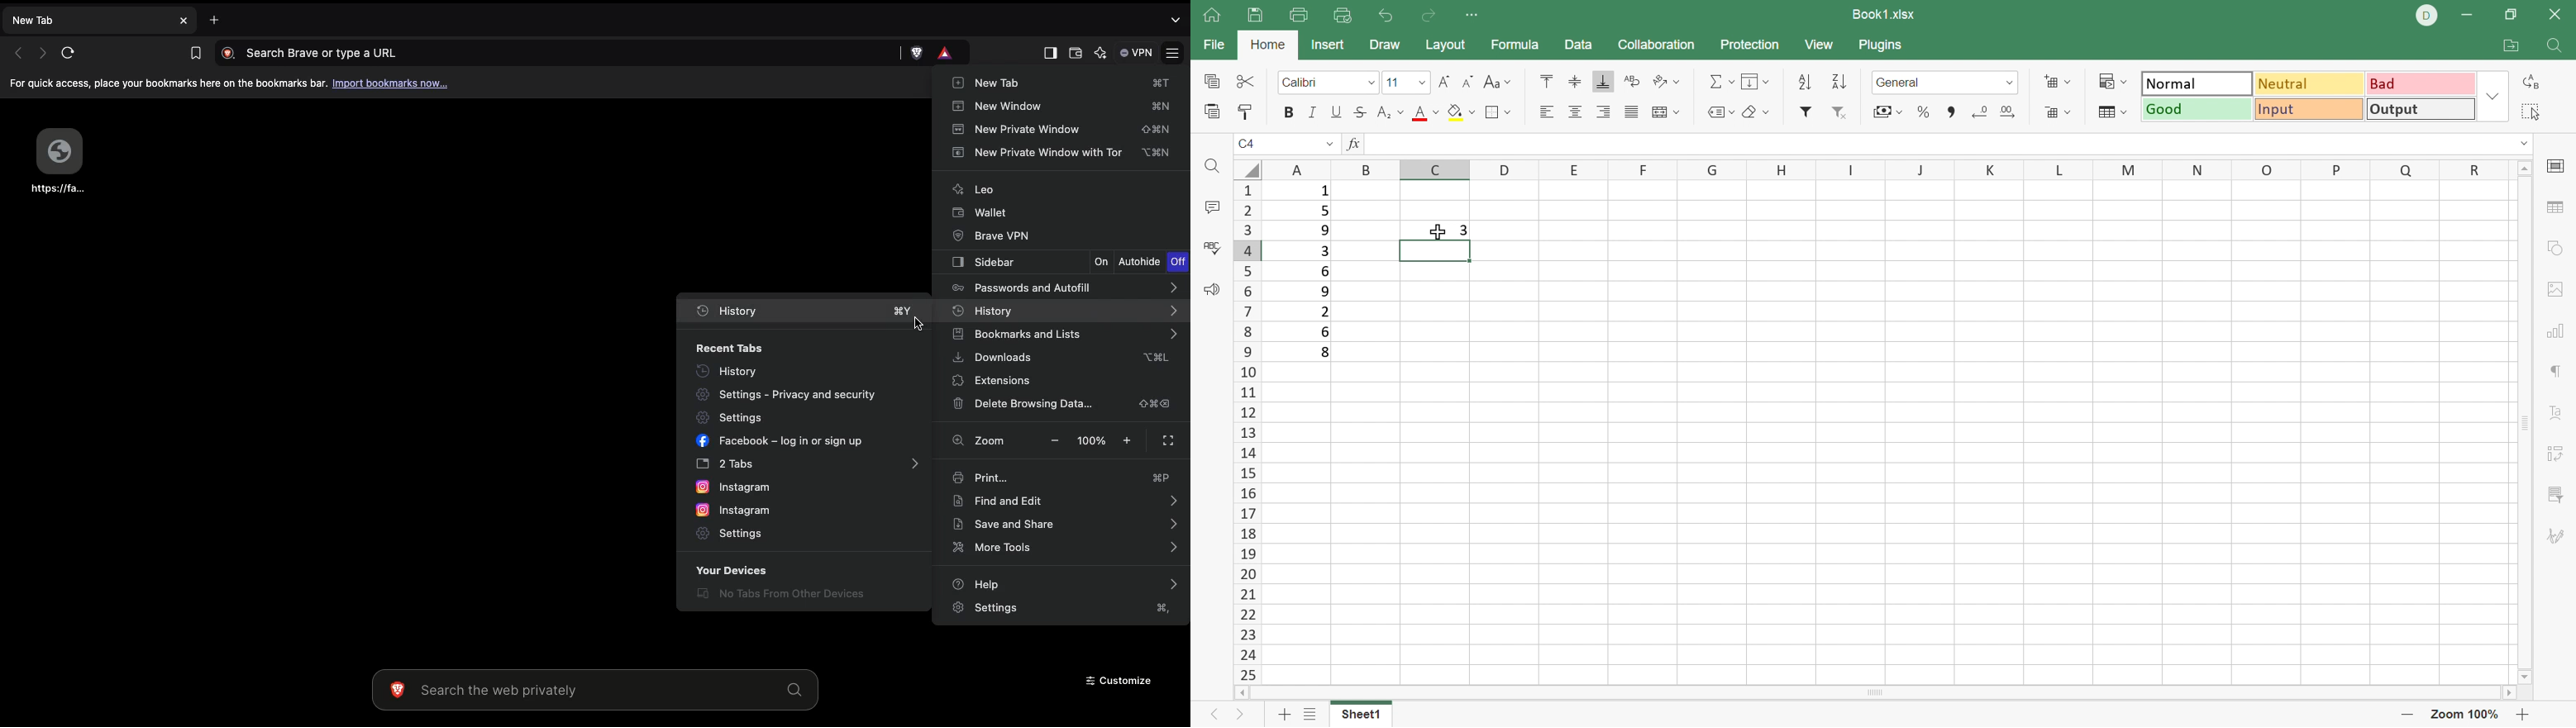  I want to click on Align top, so click(1424, 114).